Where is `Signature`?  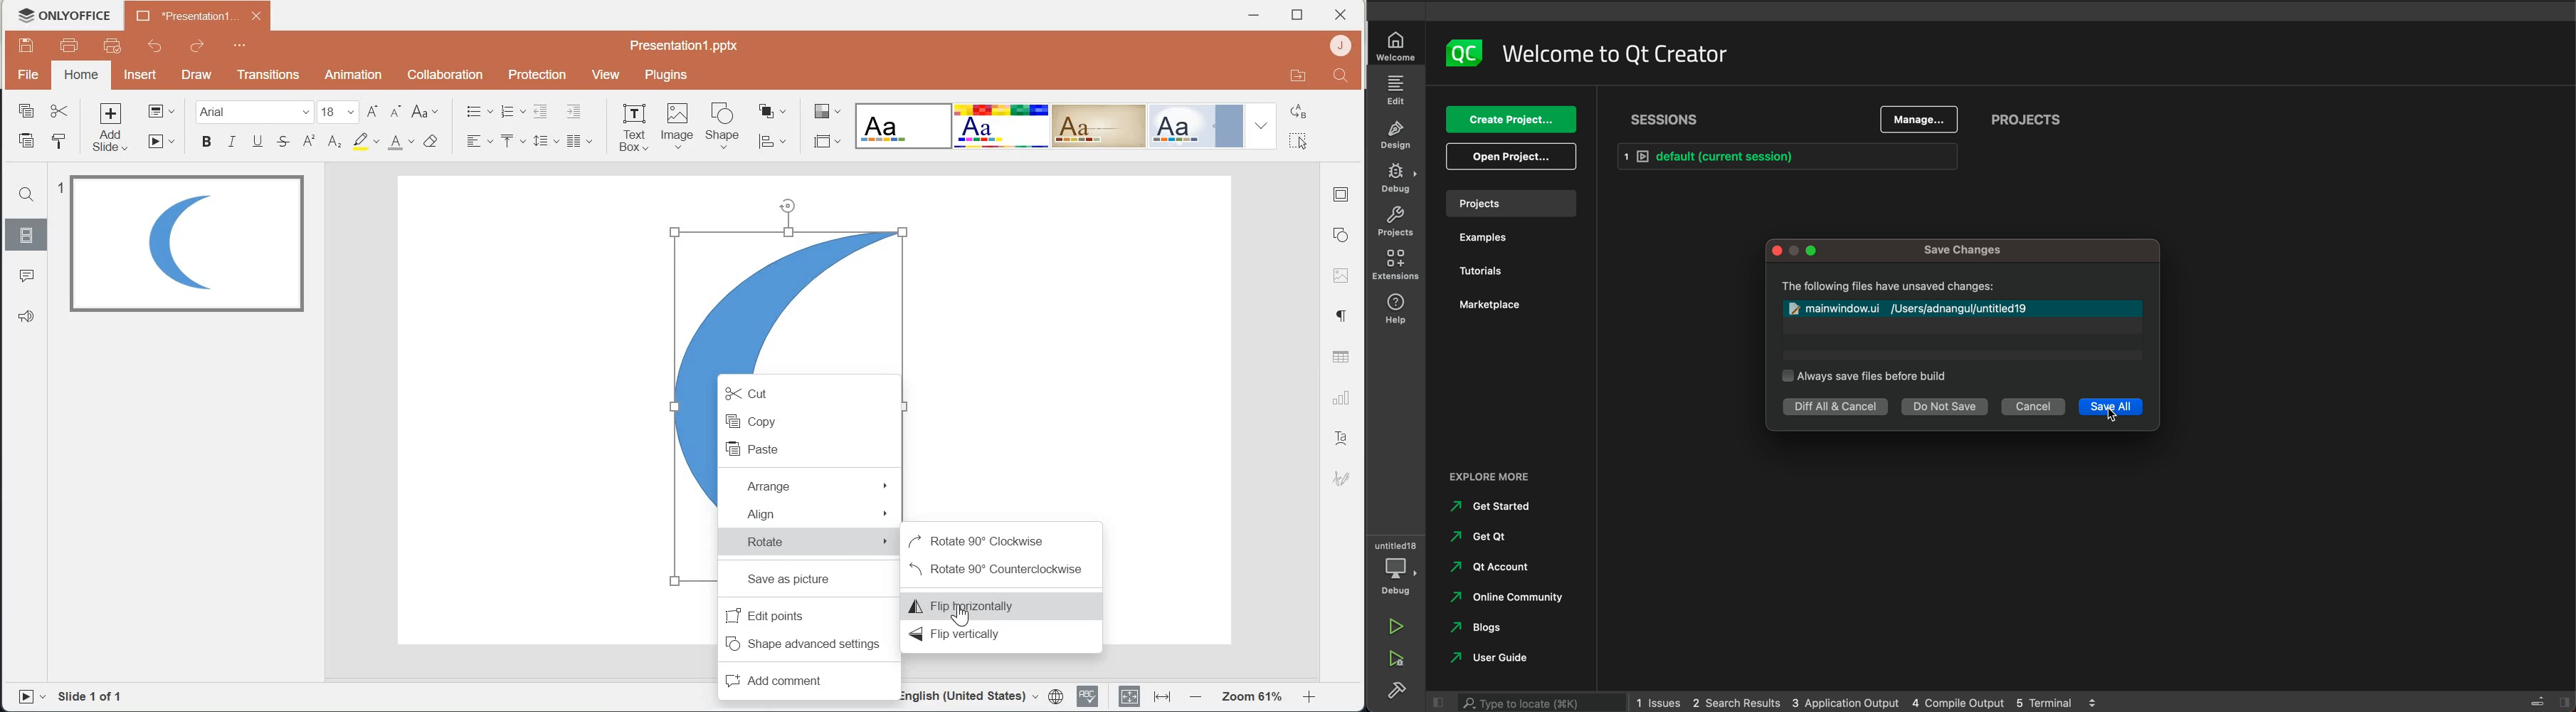 Signature is located at coordinates (1341, 477).